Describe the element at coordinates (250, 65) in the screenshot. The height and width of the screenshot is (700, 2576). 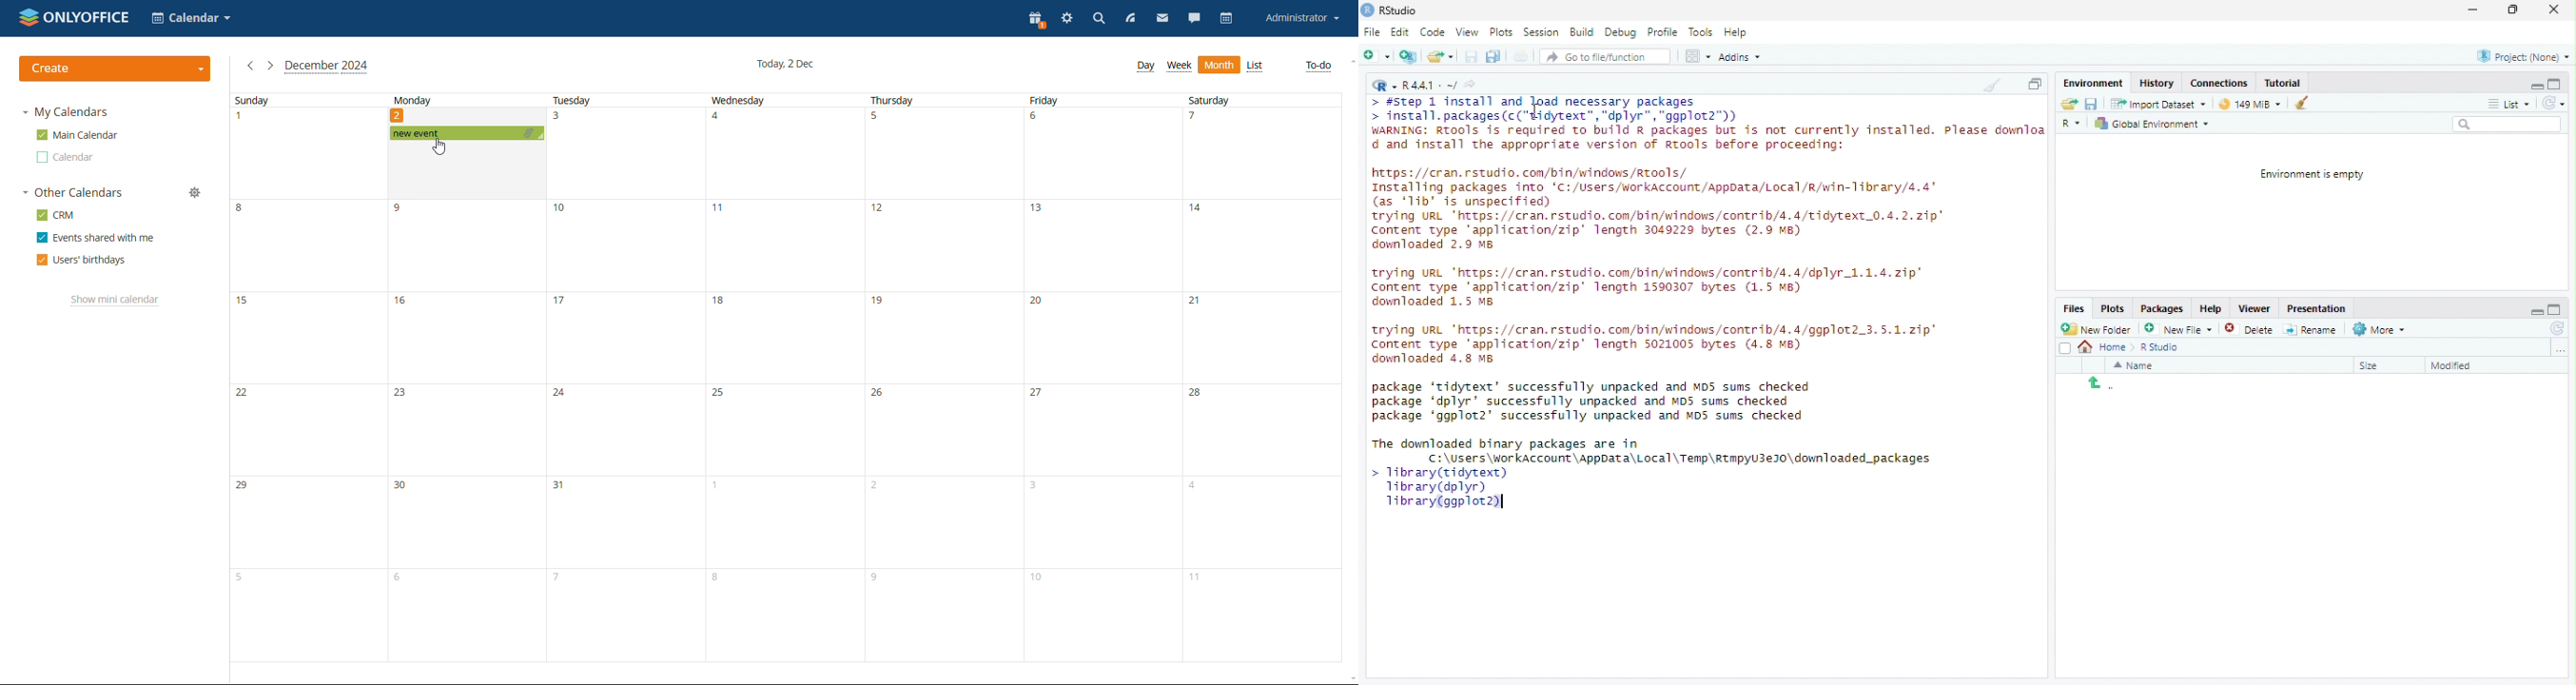
I see `previous month` at that location.